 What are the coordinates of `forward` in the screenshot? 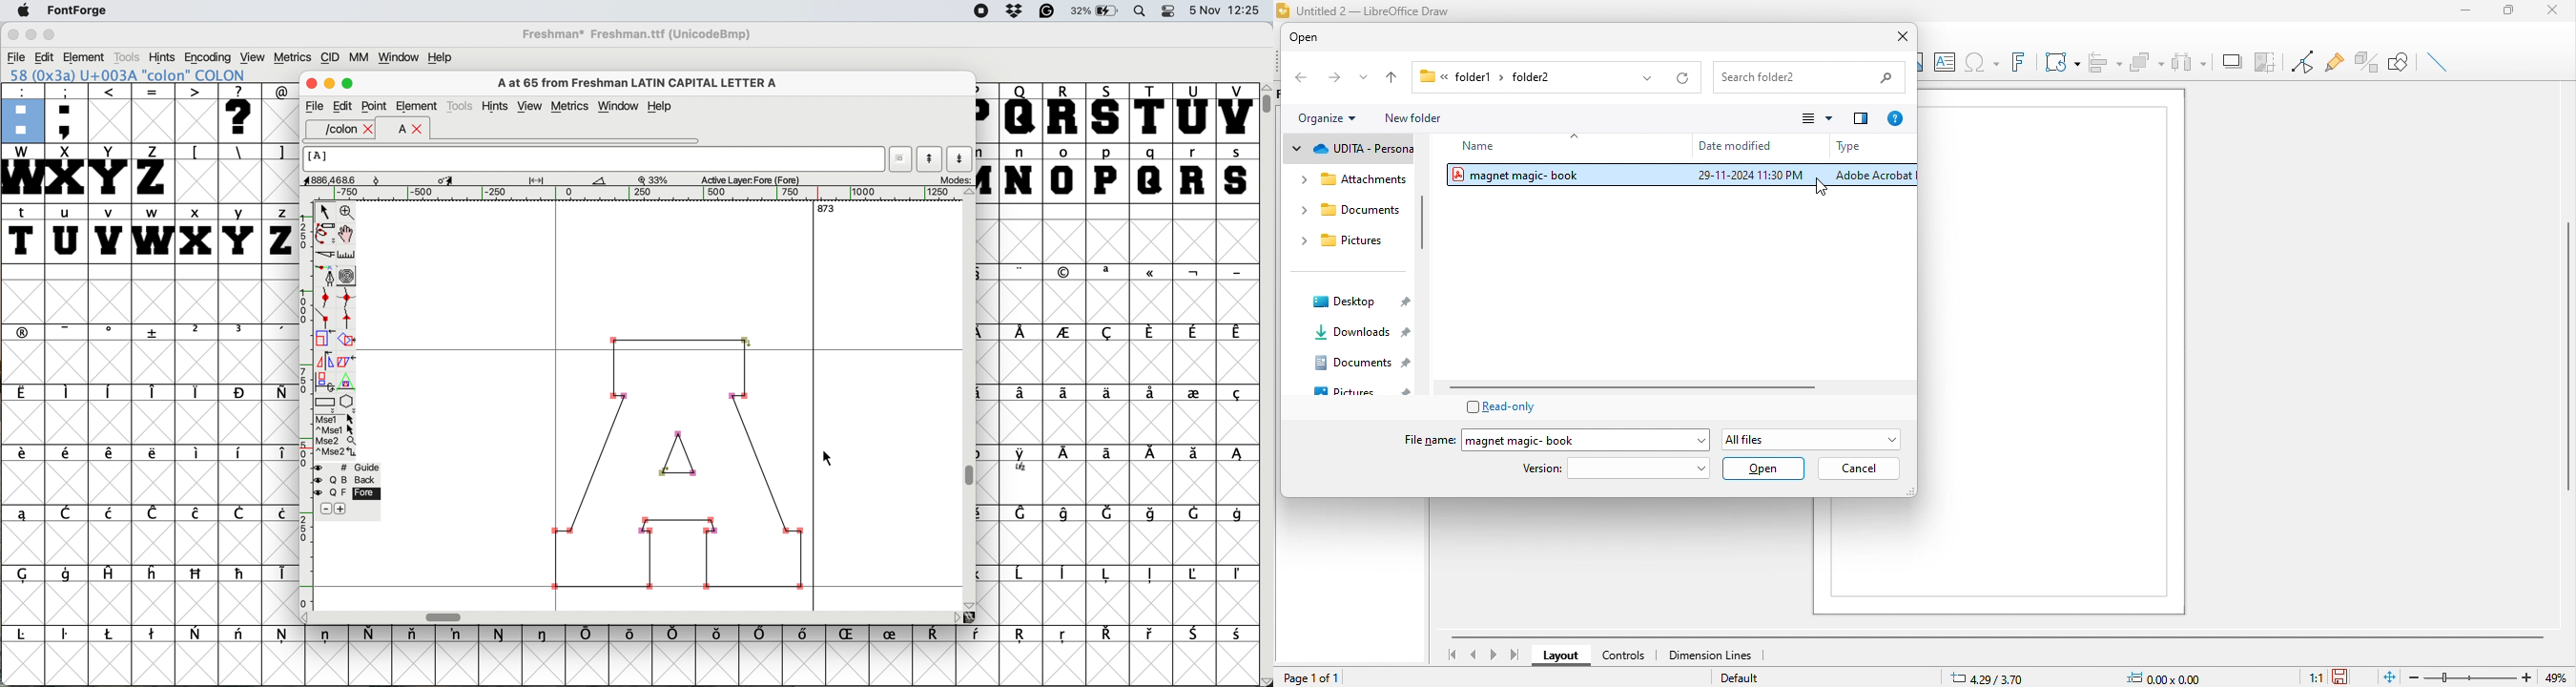 It's located at (1332, 78).